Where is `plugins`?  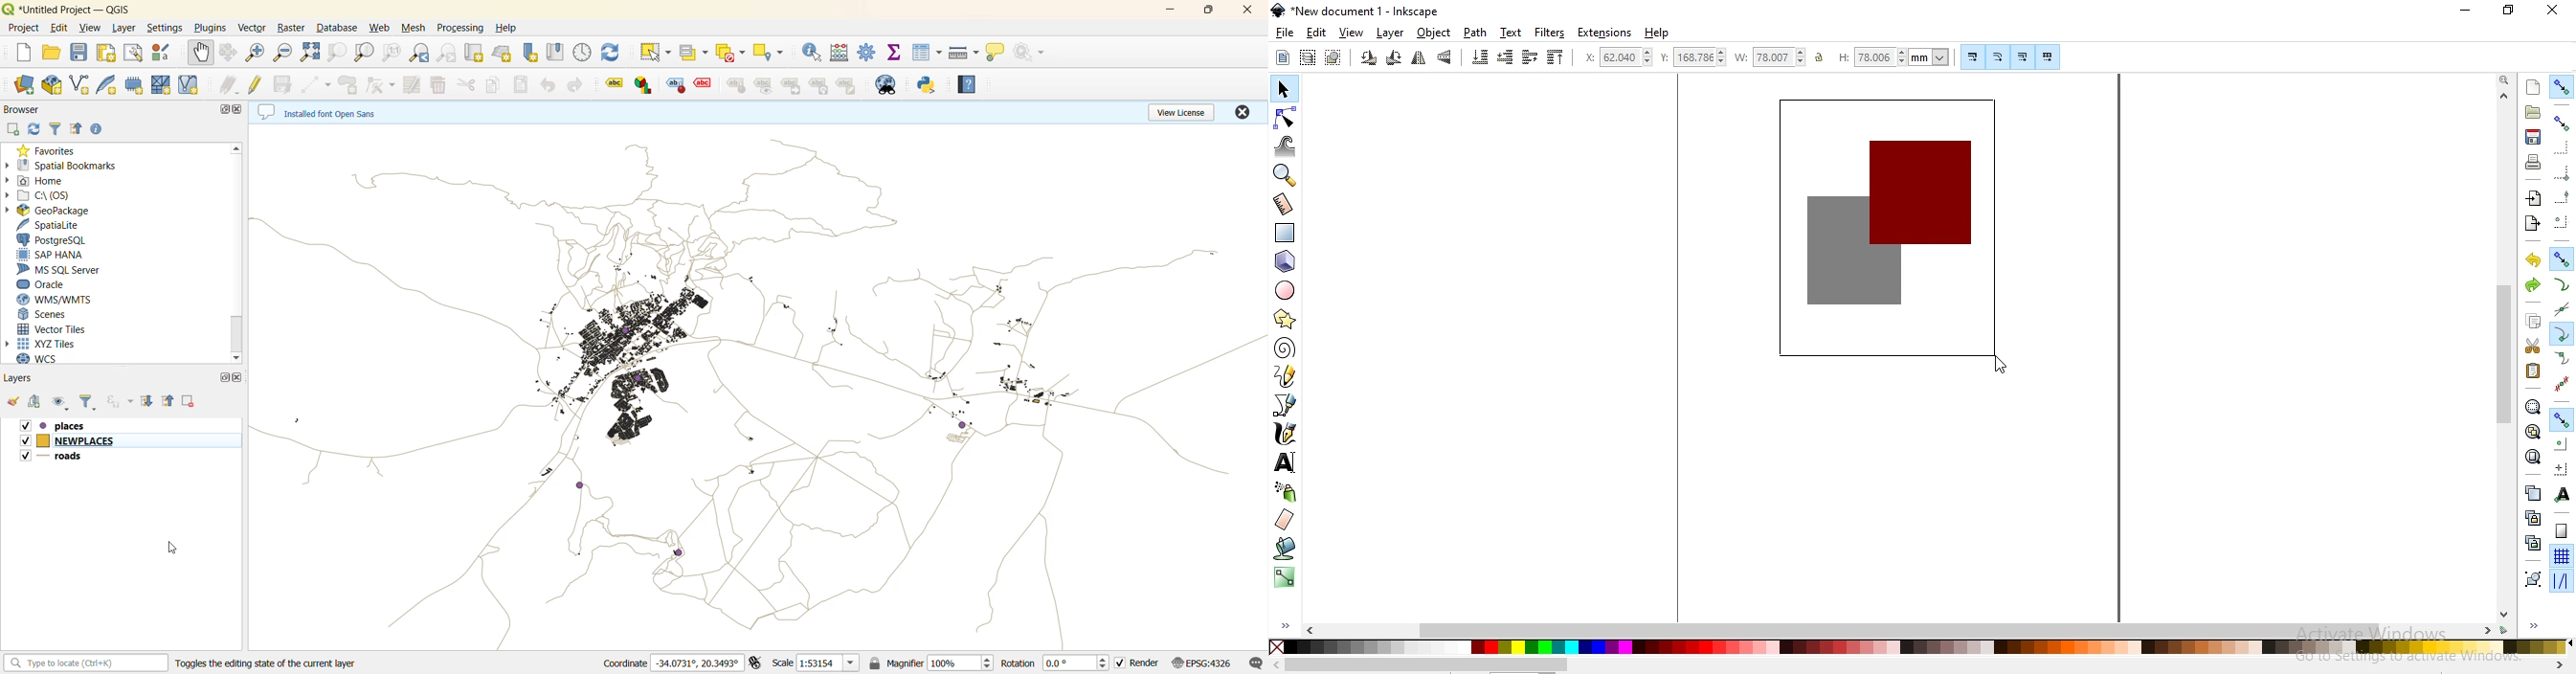
plugins is located at coordinates (209, 26).